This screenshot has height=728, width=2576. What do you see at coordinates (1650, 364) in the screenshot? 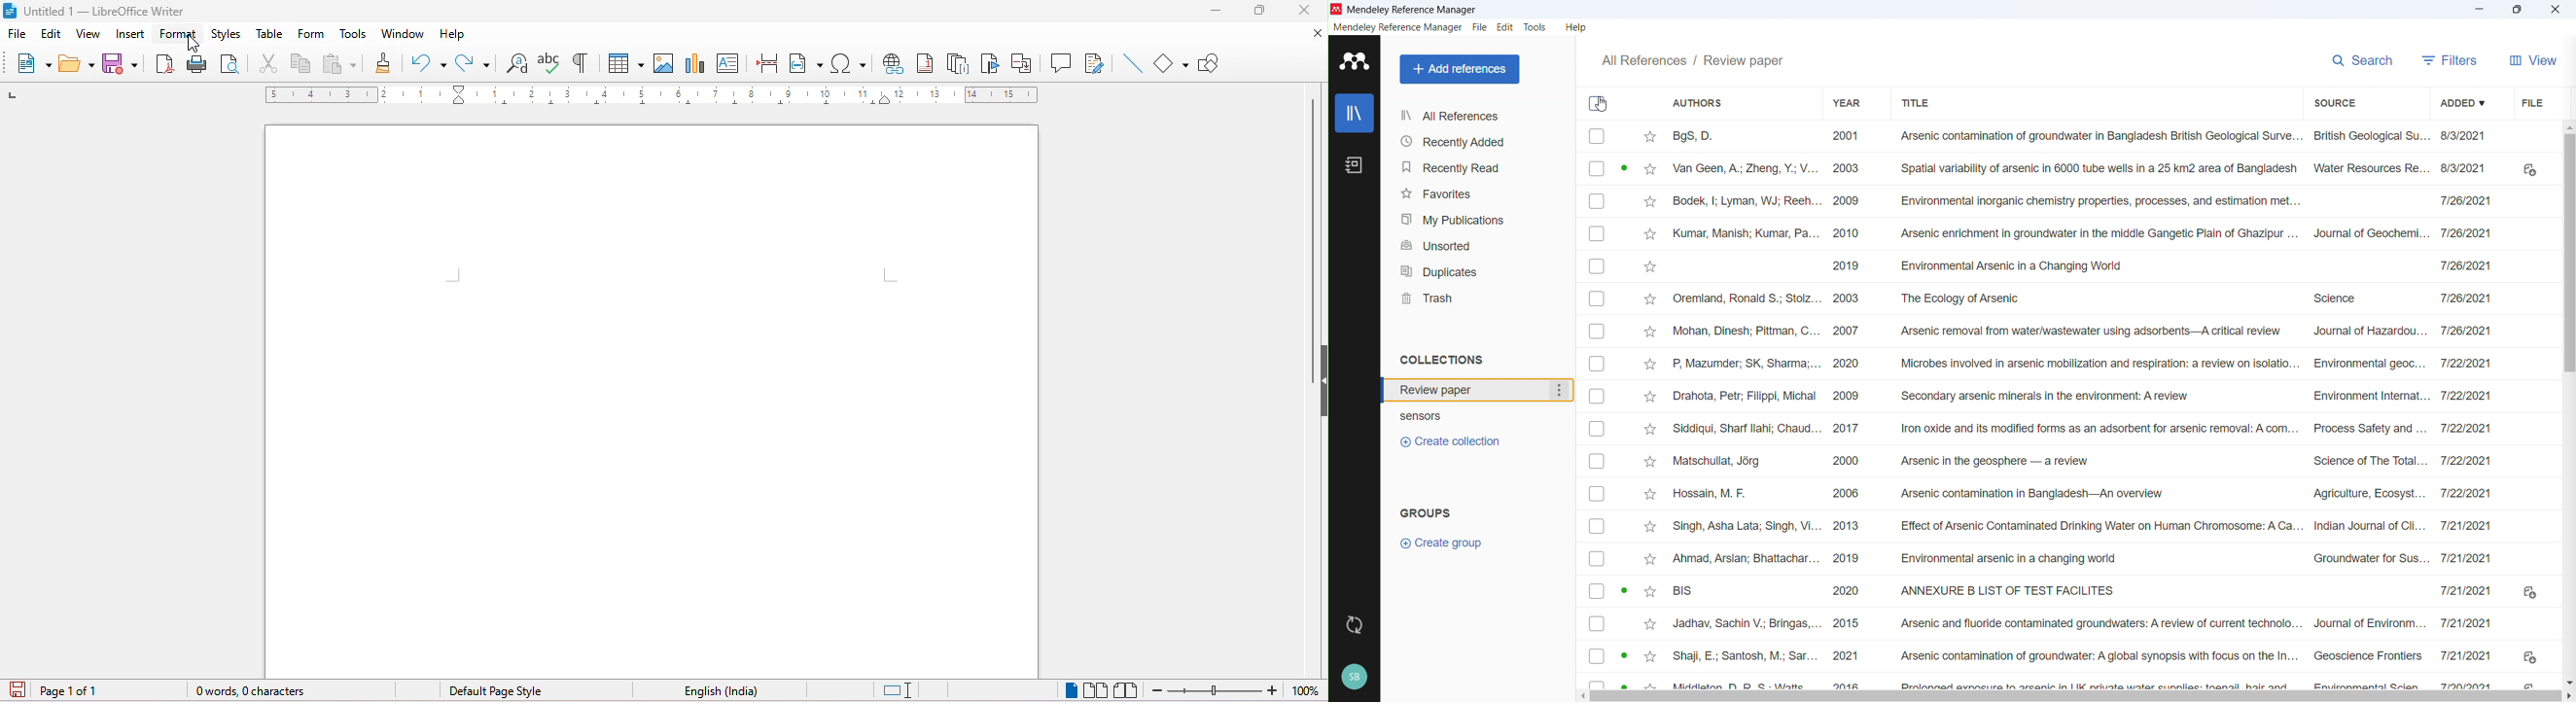
I see `Star mark respective publication` at bounding box center [1650, 364].